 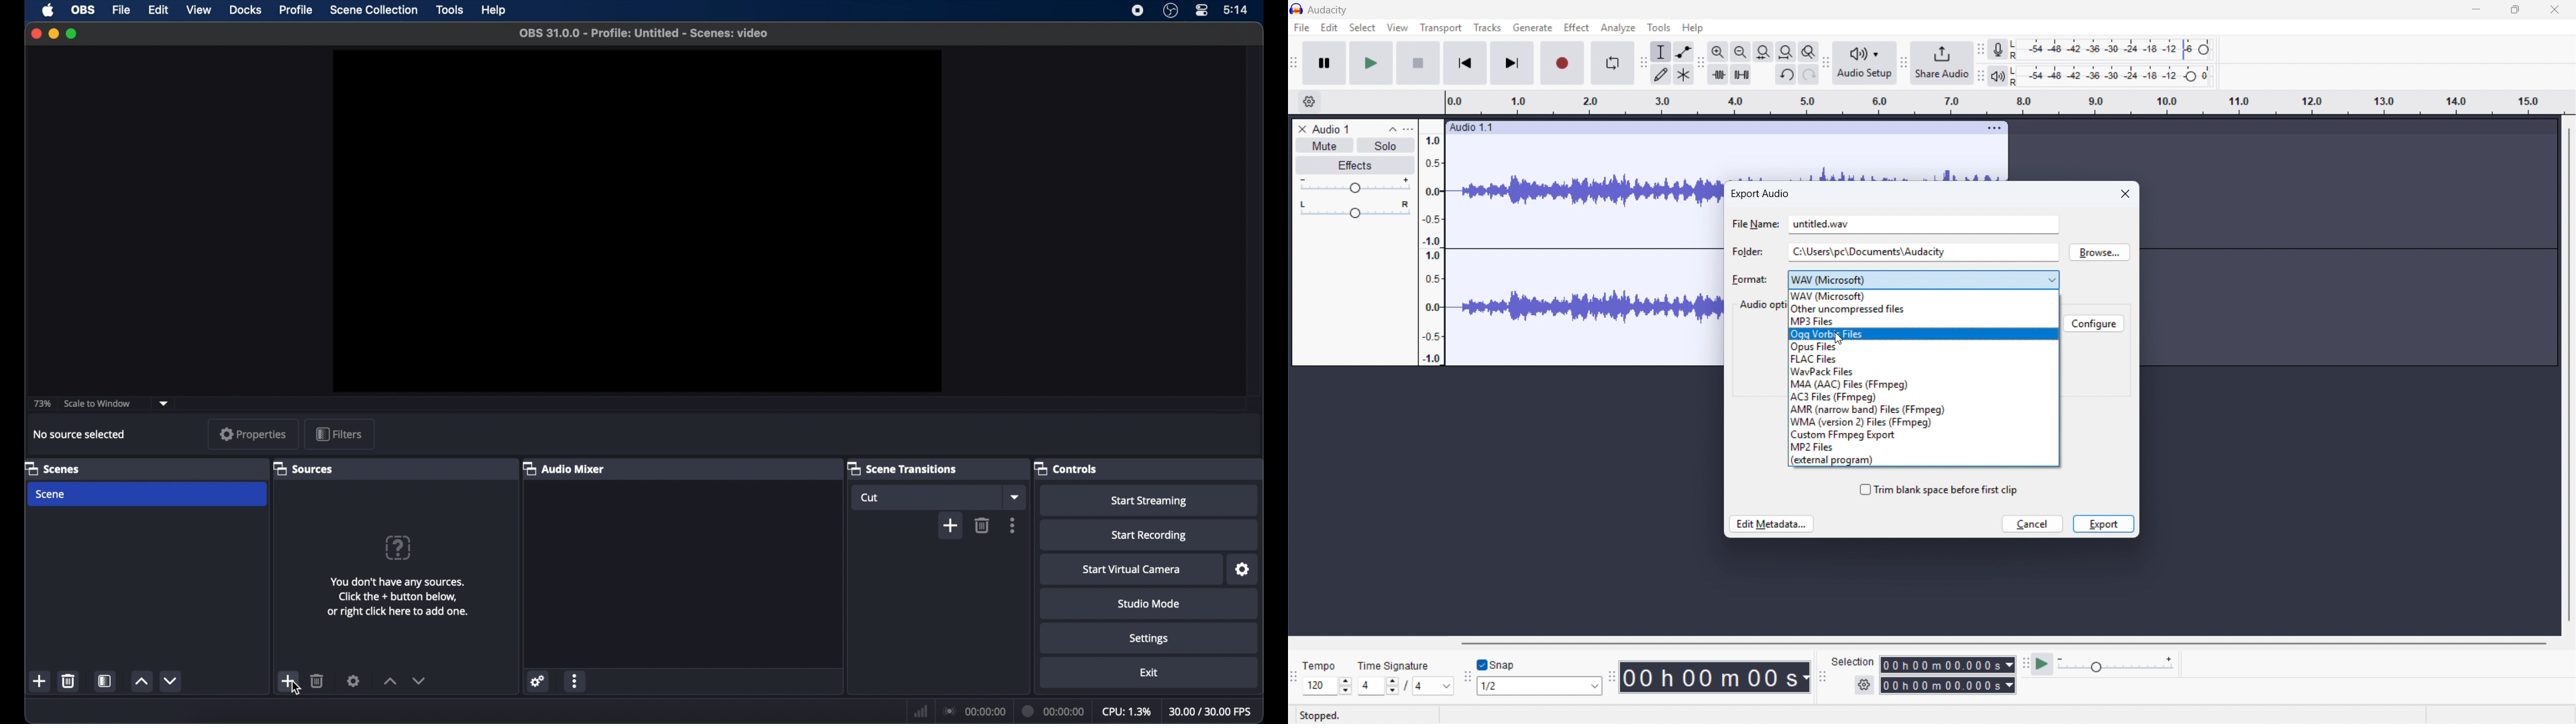 I want to click on close, so click(x=35, y=34).